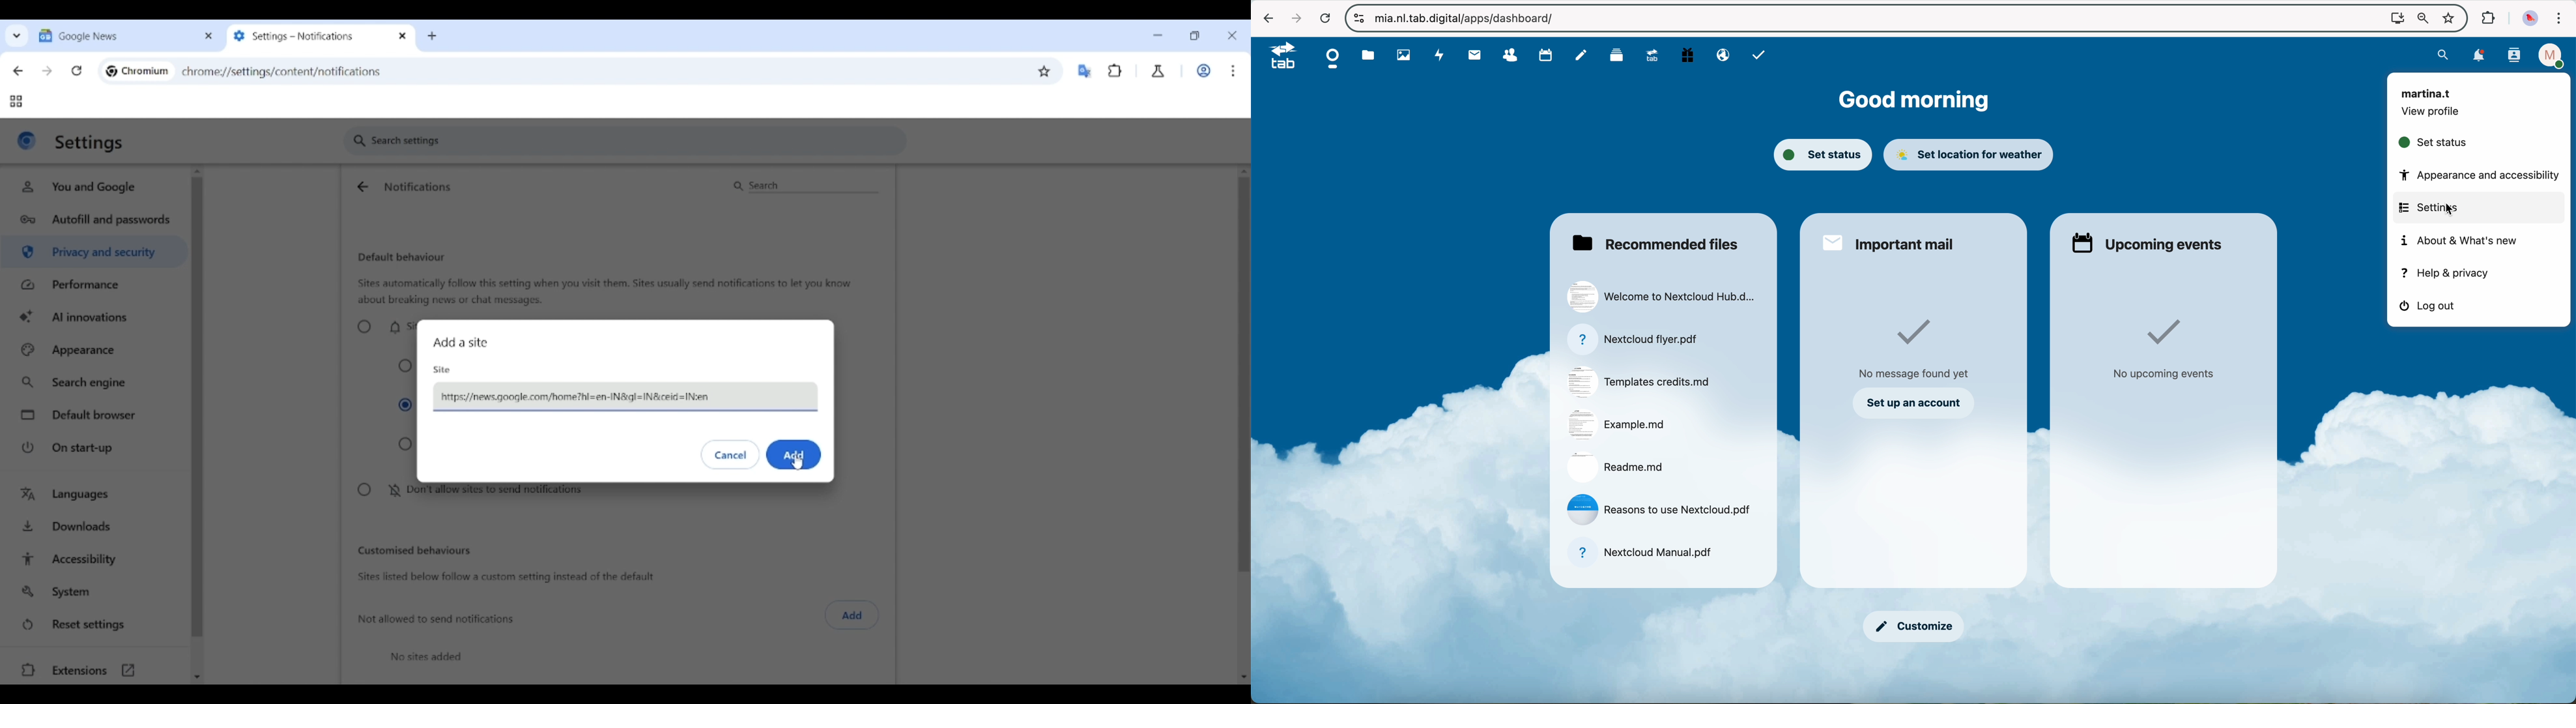 The image size is (2576, 728). Describe the element at coordinates (94, 625) in the screenshot. I see `Reset settings` at that location.